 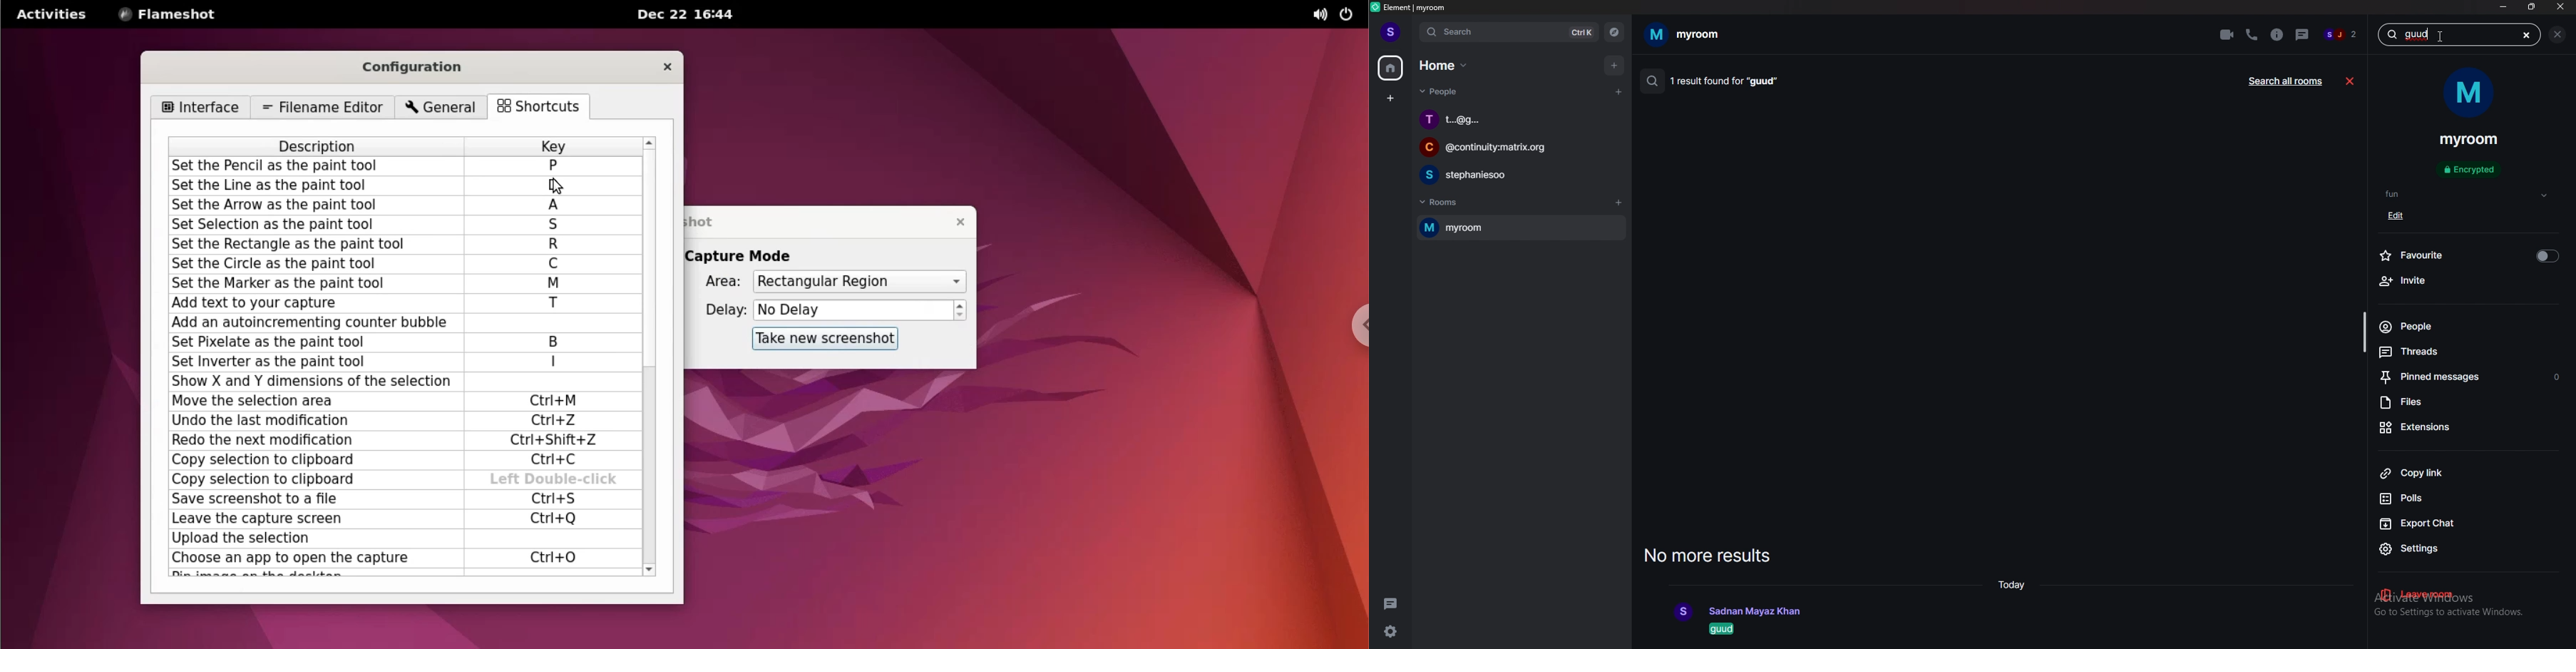 What do you see at coordinates (1615, 66) in the screenshot?
I see `add` at bounding box center [1615, 66].